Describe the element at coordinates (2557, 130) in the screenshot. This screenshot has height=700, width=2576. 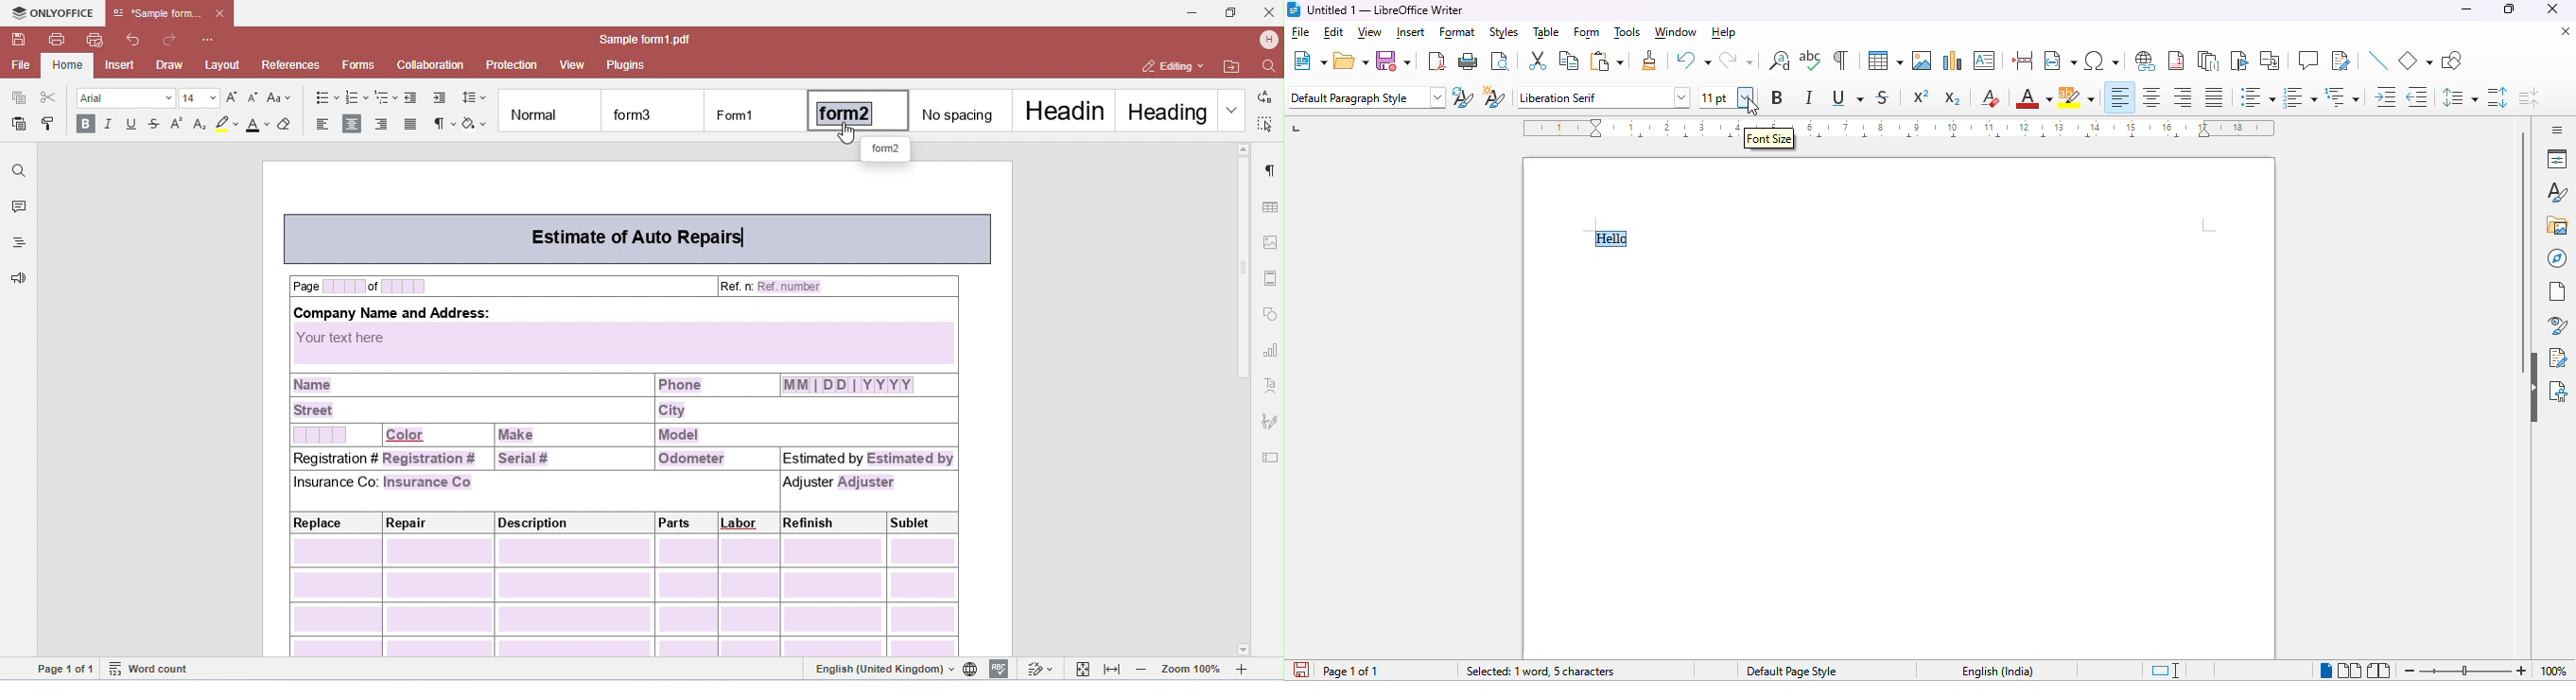
I see `sidebar settings` at that location.